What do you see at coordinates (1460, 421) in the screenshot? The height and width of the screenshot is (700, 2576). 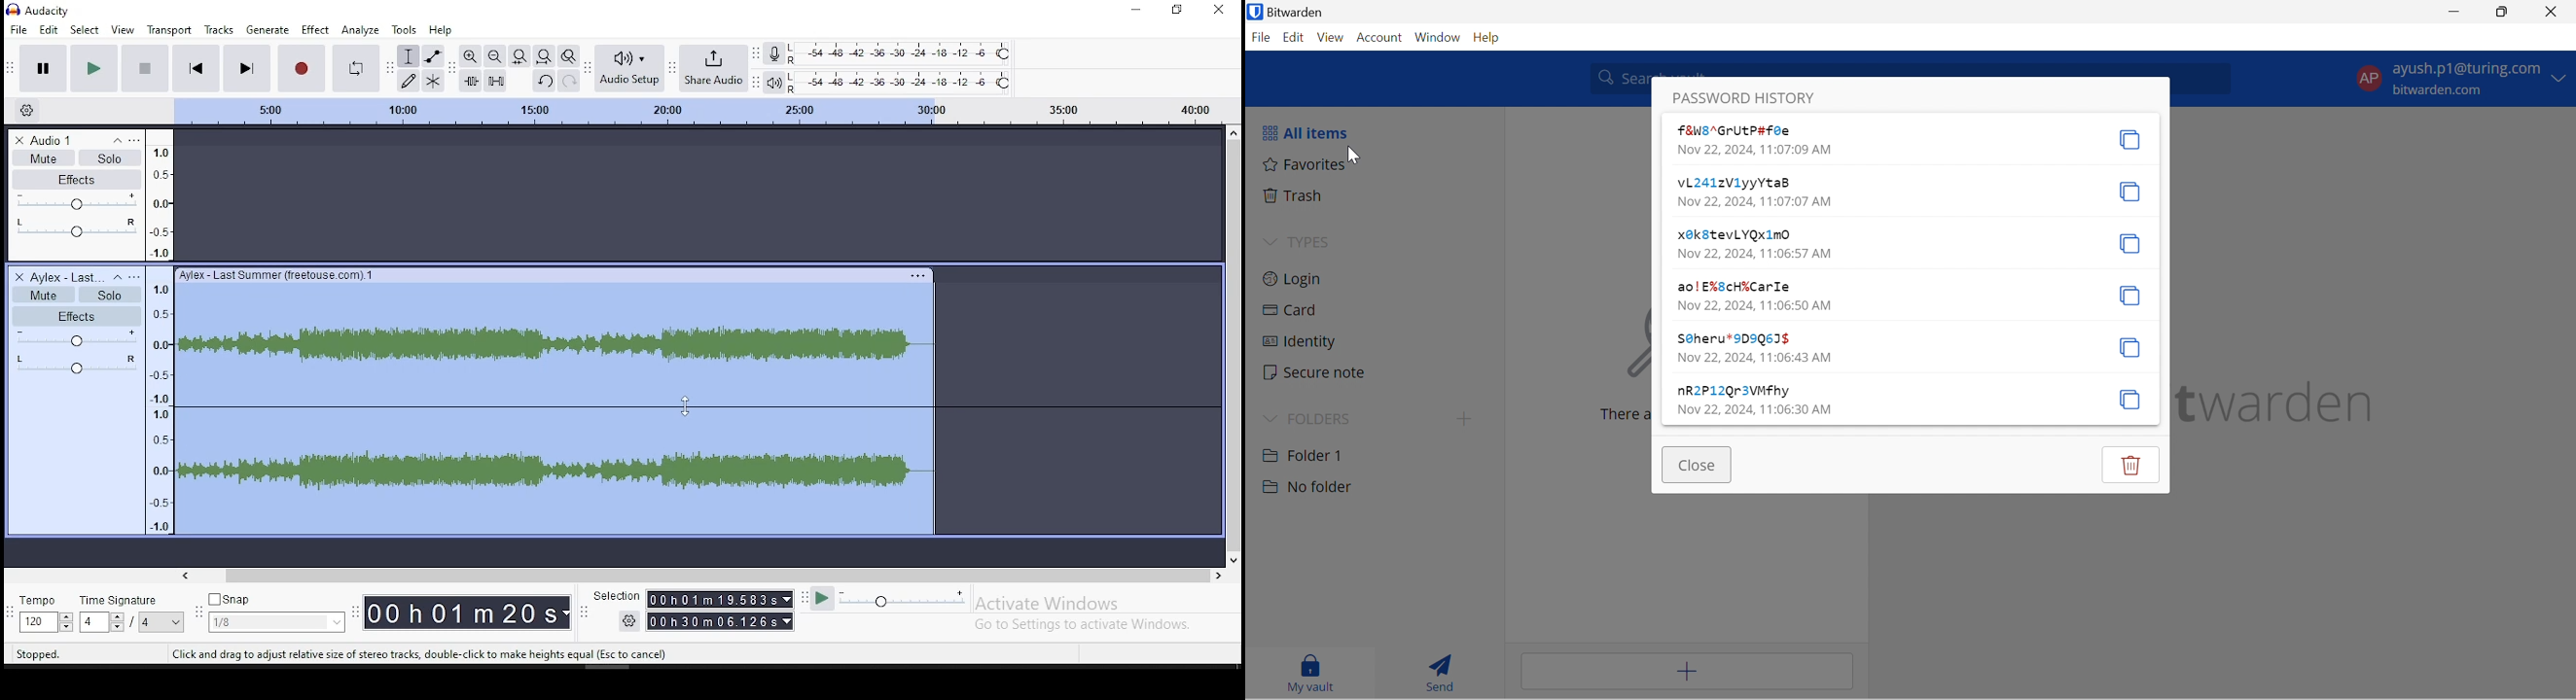 I see `create folder` at bounding box center [1460, 421].